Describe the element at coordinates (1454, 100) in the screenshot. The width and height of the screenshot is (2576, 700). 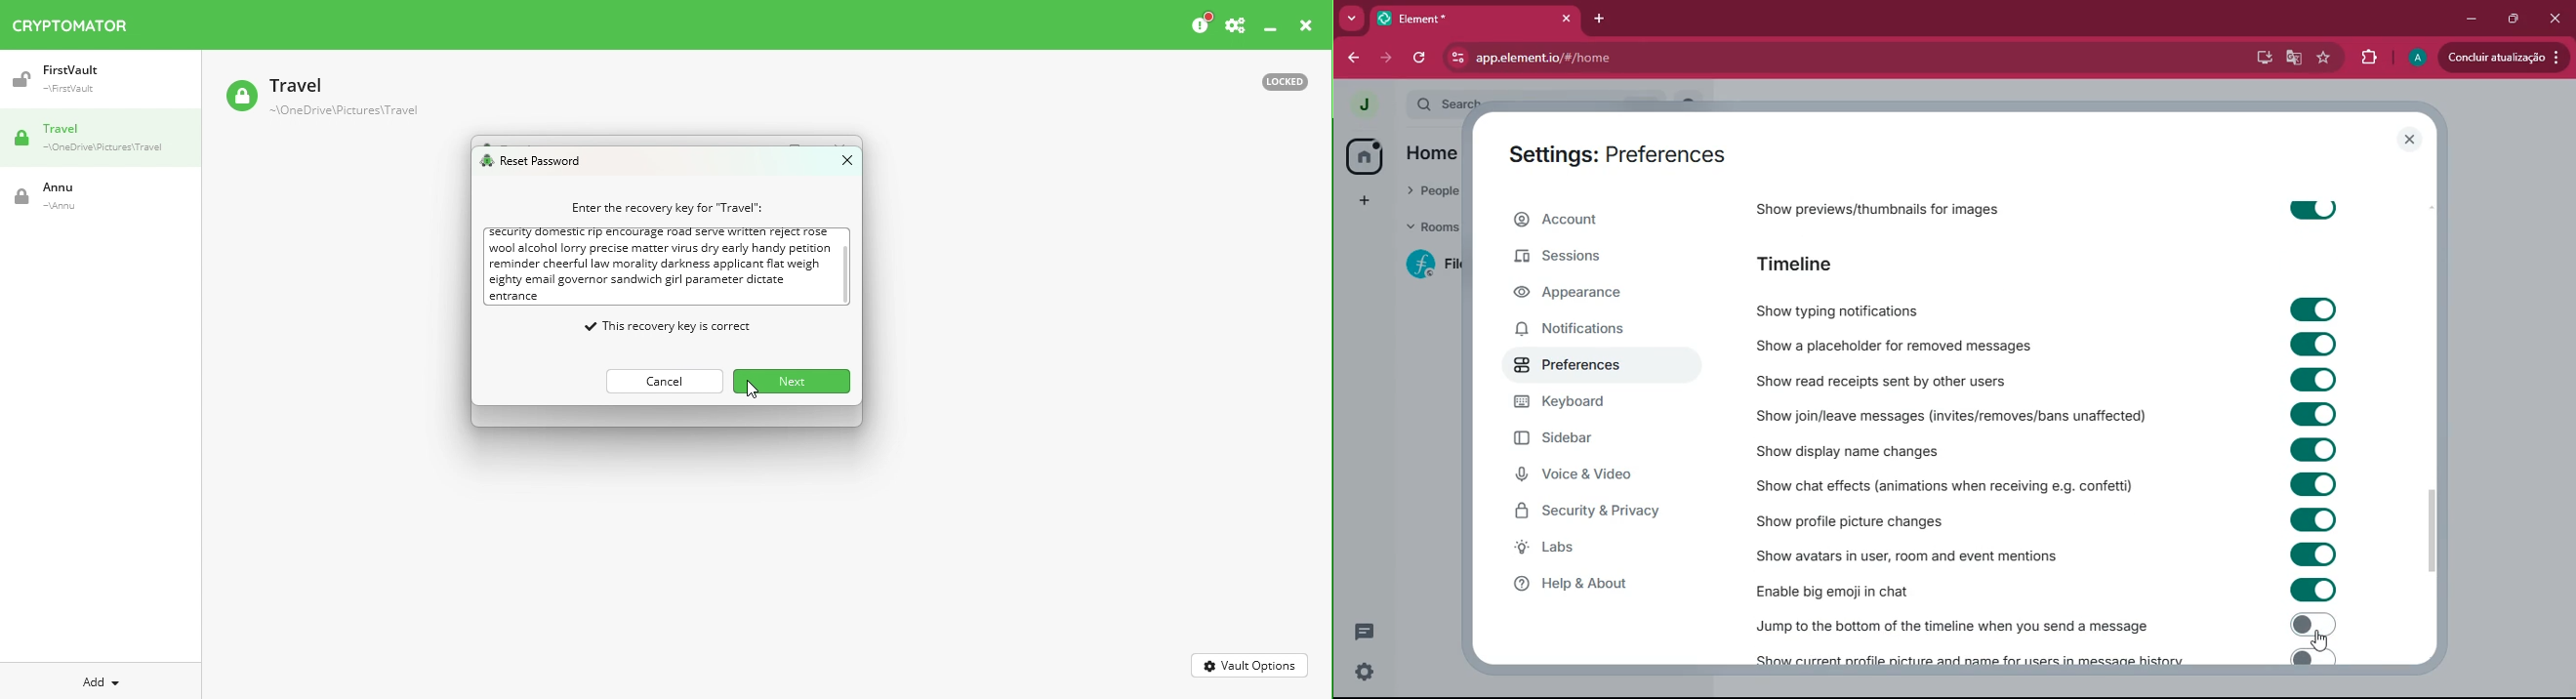
I see `search` at that location.